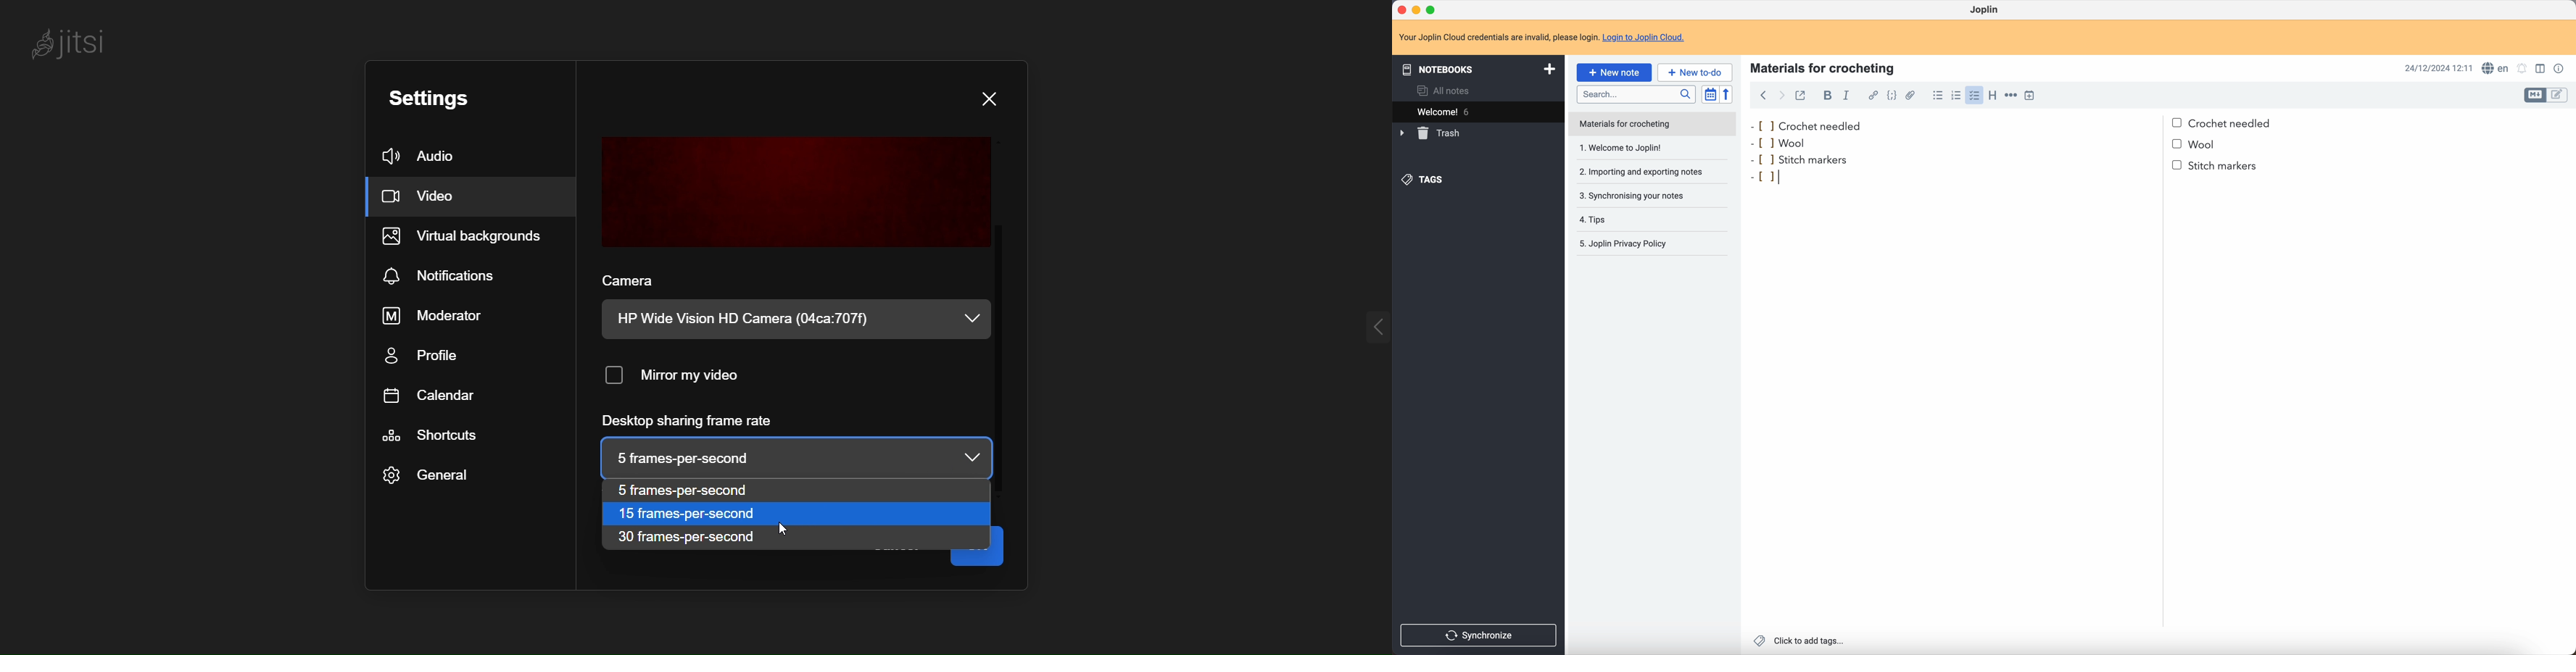 Image resolution: width=2576 pixels, height=672 pixels. What do you see at coordinates (2197, 143) in the screenshot?
I see `bullet point` at bounding box center [2197, 143].